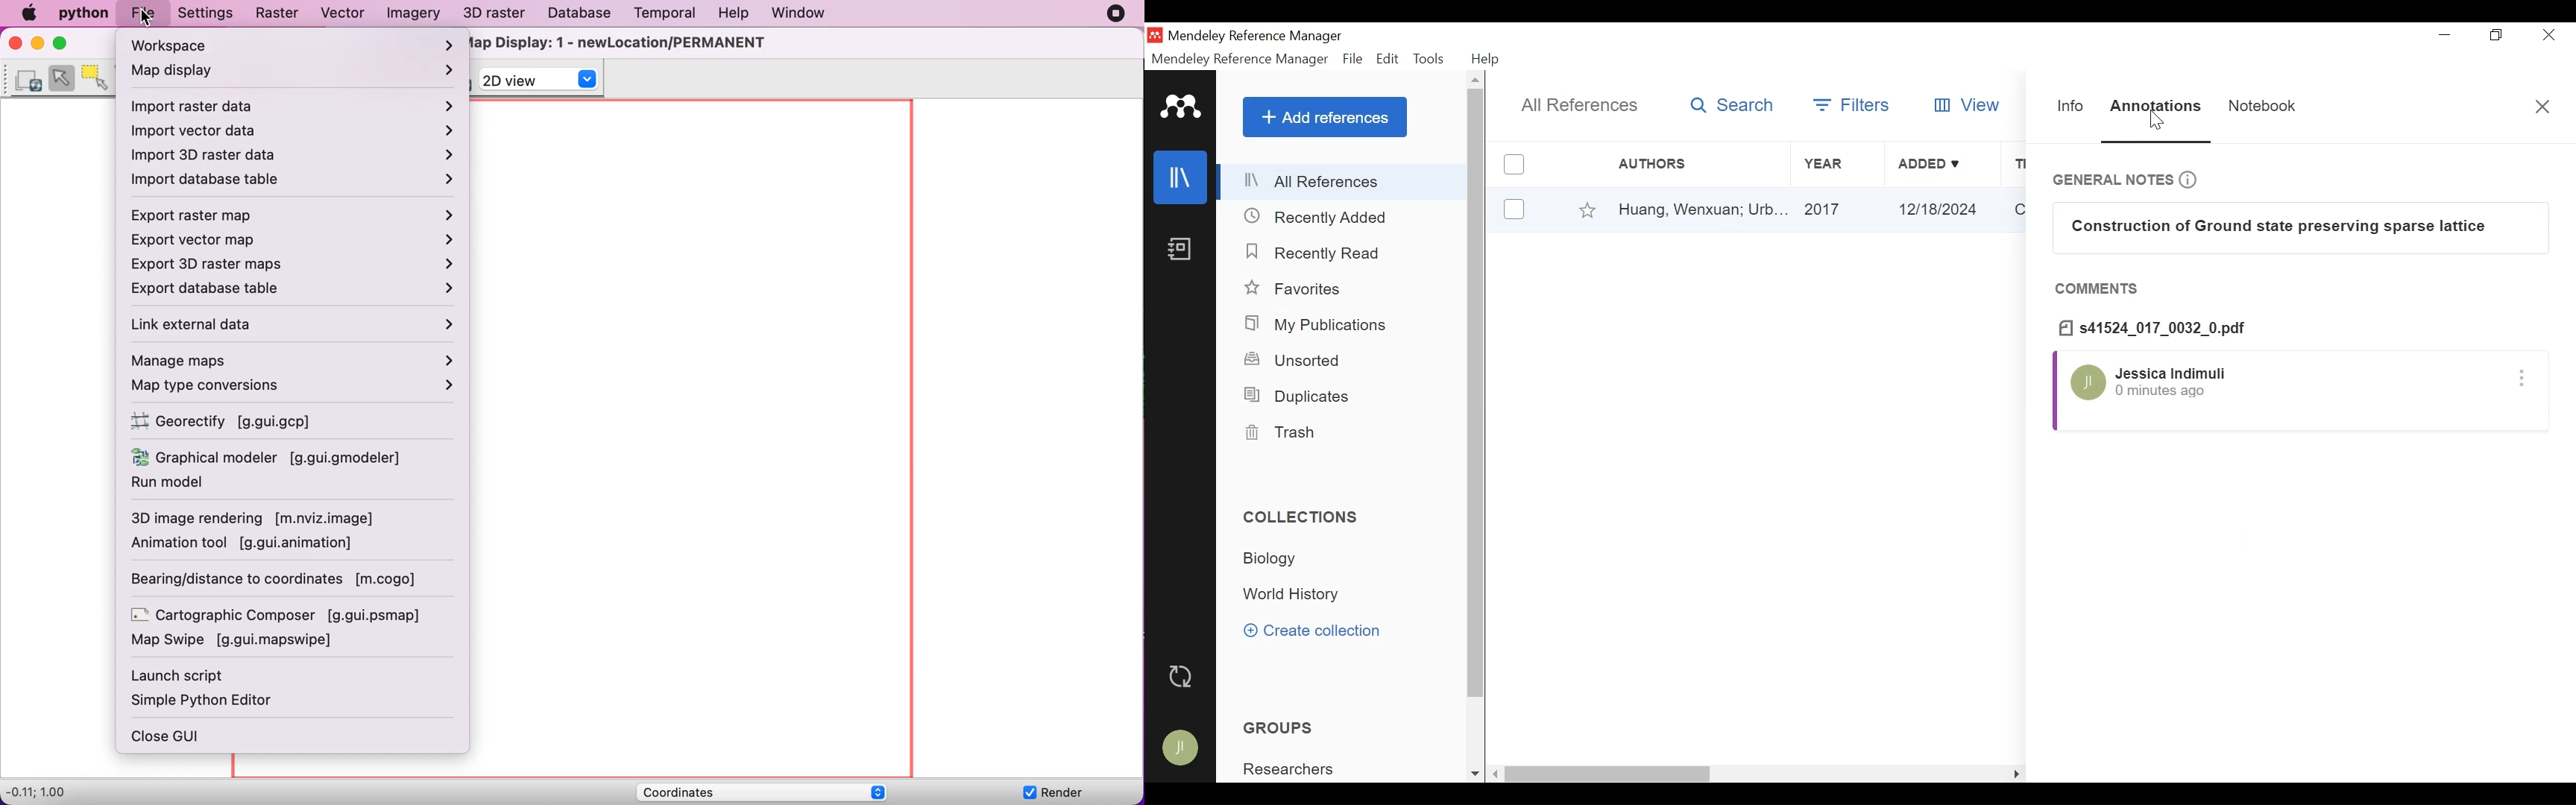 The image size is (2576, 812). Describe the element at coordinates (1291, 768) in the screenshot. I see `Researchers ` at that location.